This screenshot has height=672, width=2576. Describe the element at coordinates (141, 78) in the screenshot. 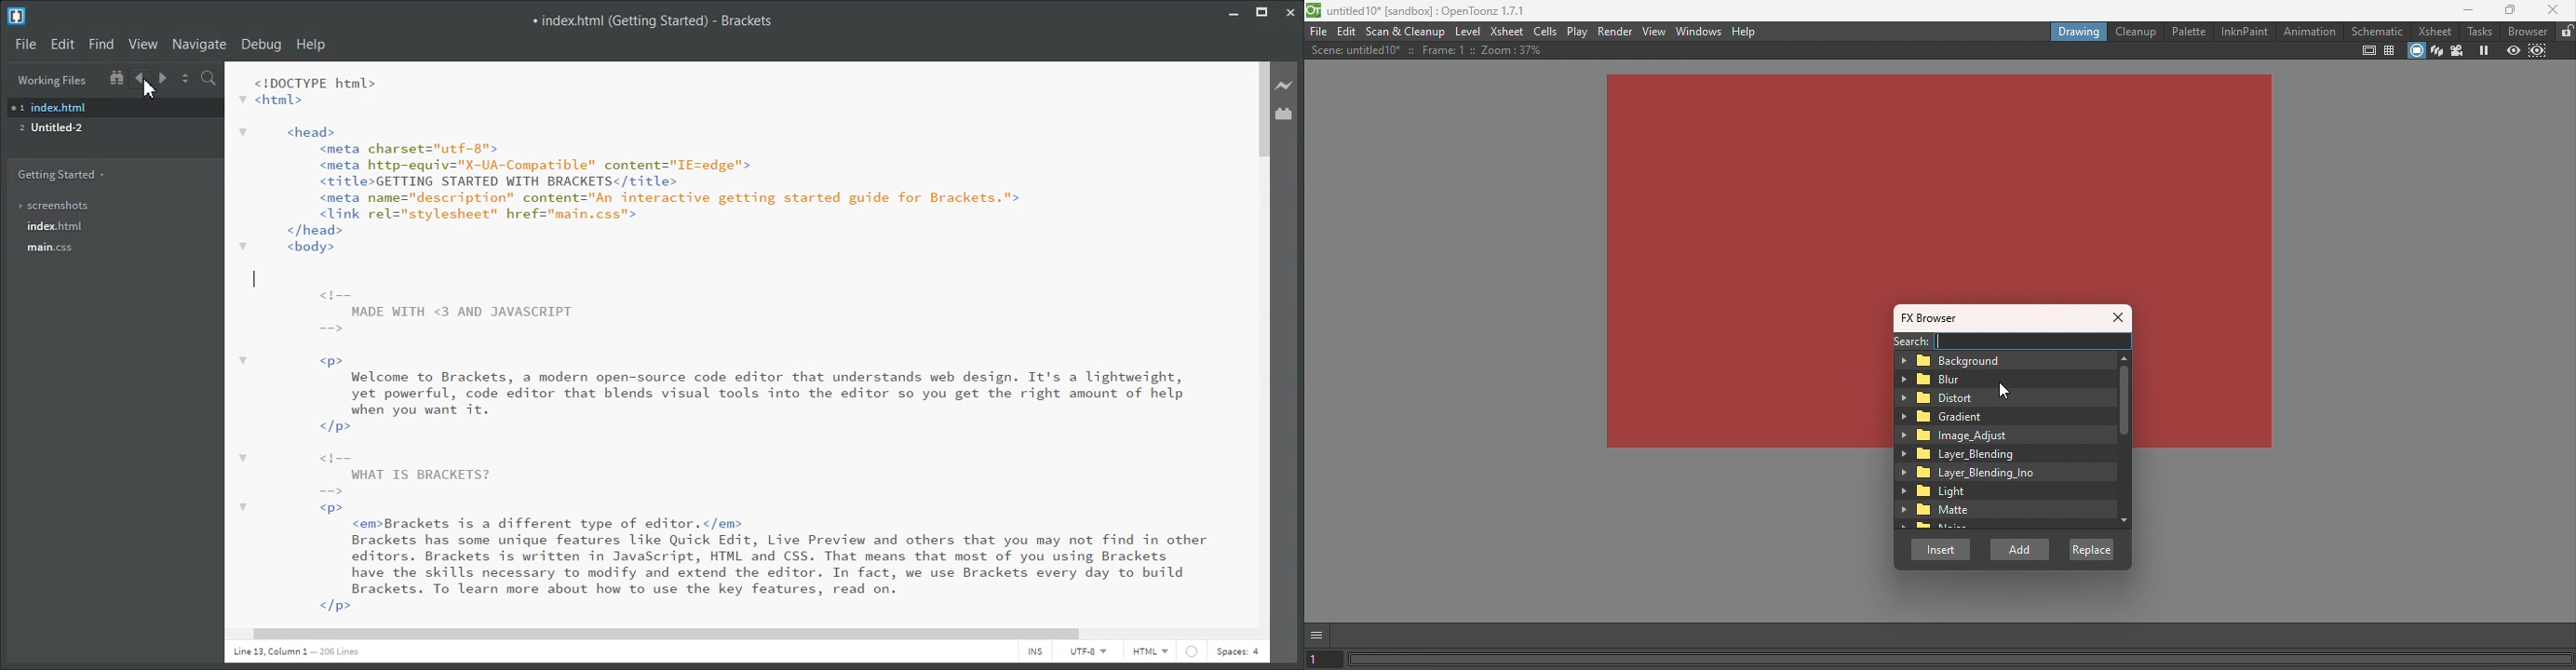

I see `Navigate Backward` at that location.